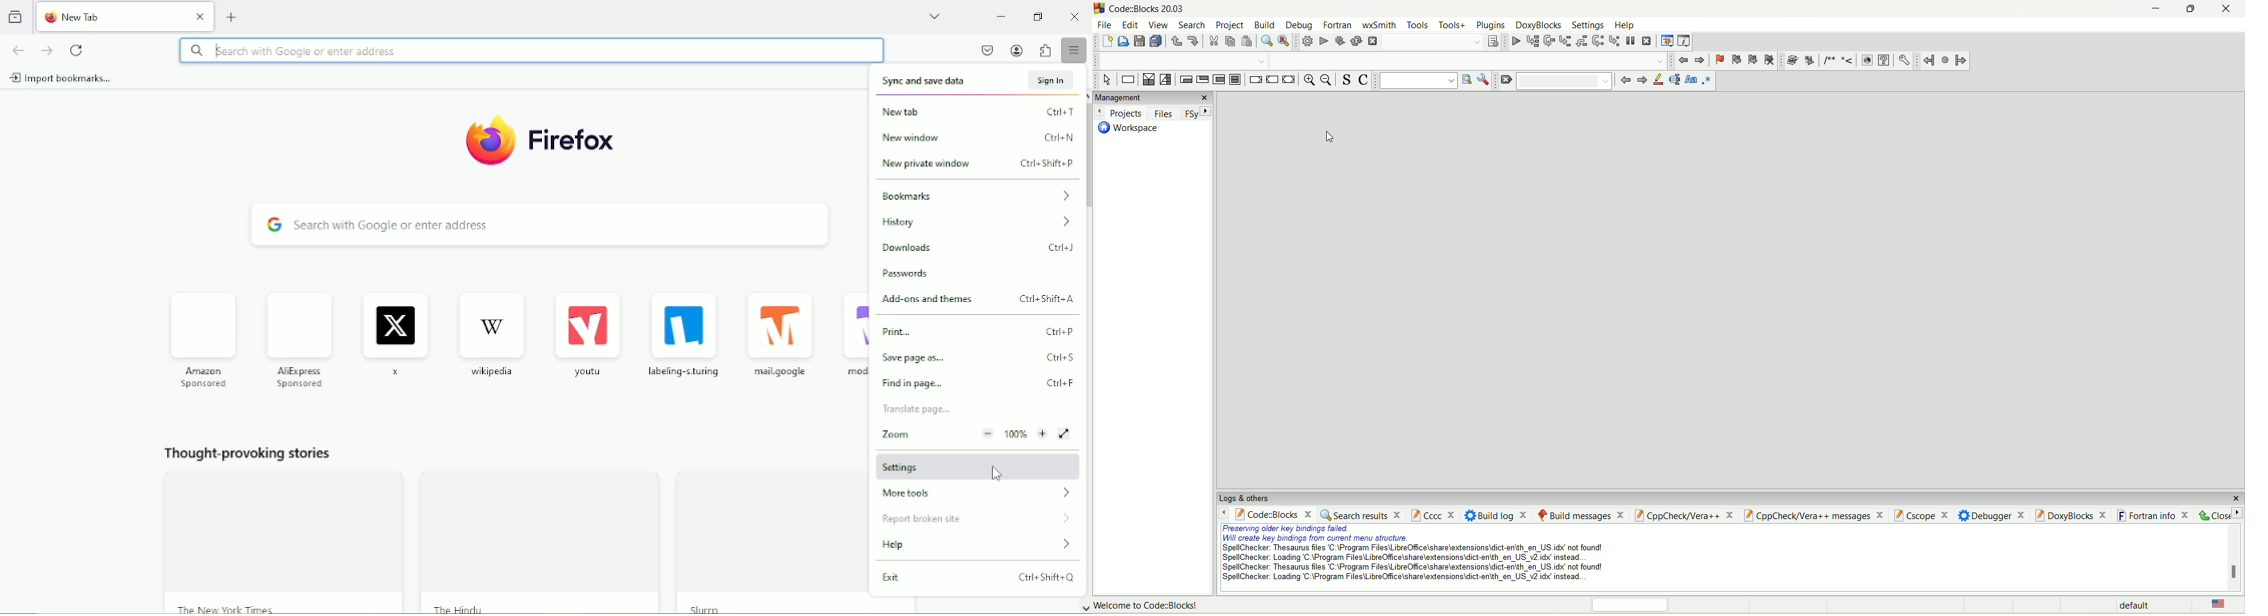 The height and width of the screenshot is (616, 2268). What do you see at coordinates (1380, 25) in the screenshot?
I see `wxSmith` at bounding box center [1380, 25].